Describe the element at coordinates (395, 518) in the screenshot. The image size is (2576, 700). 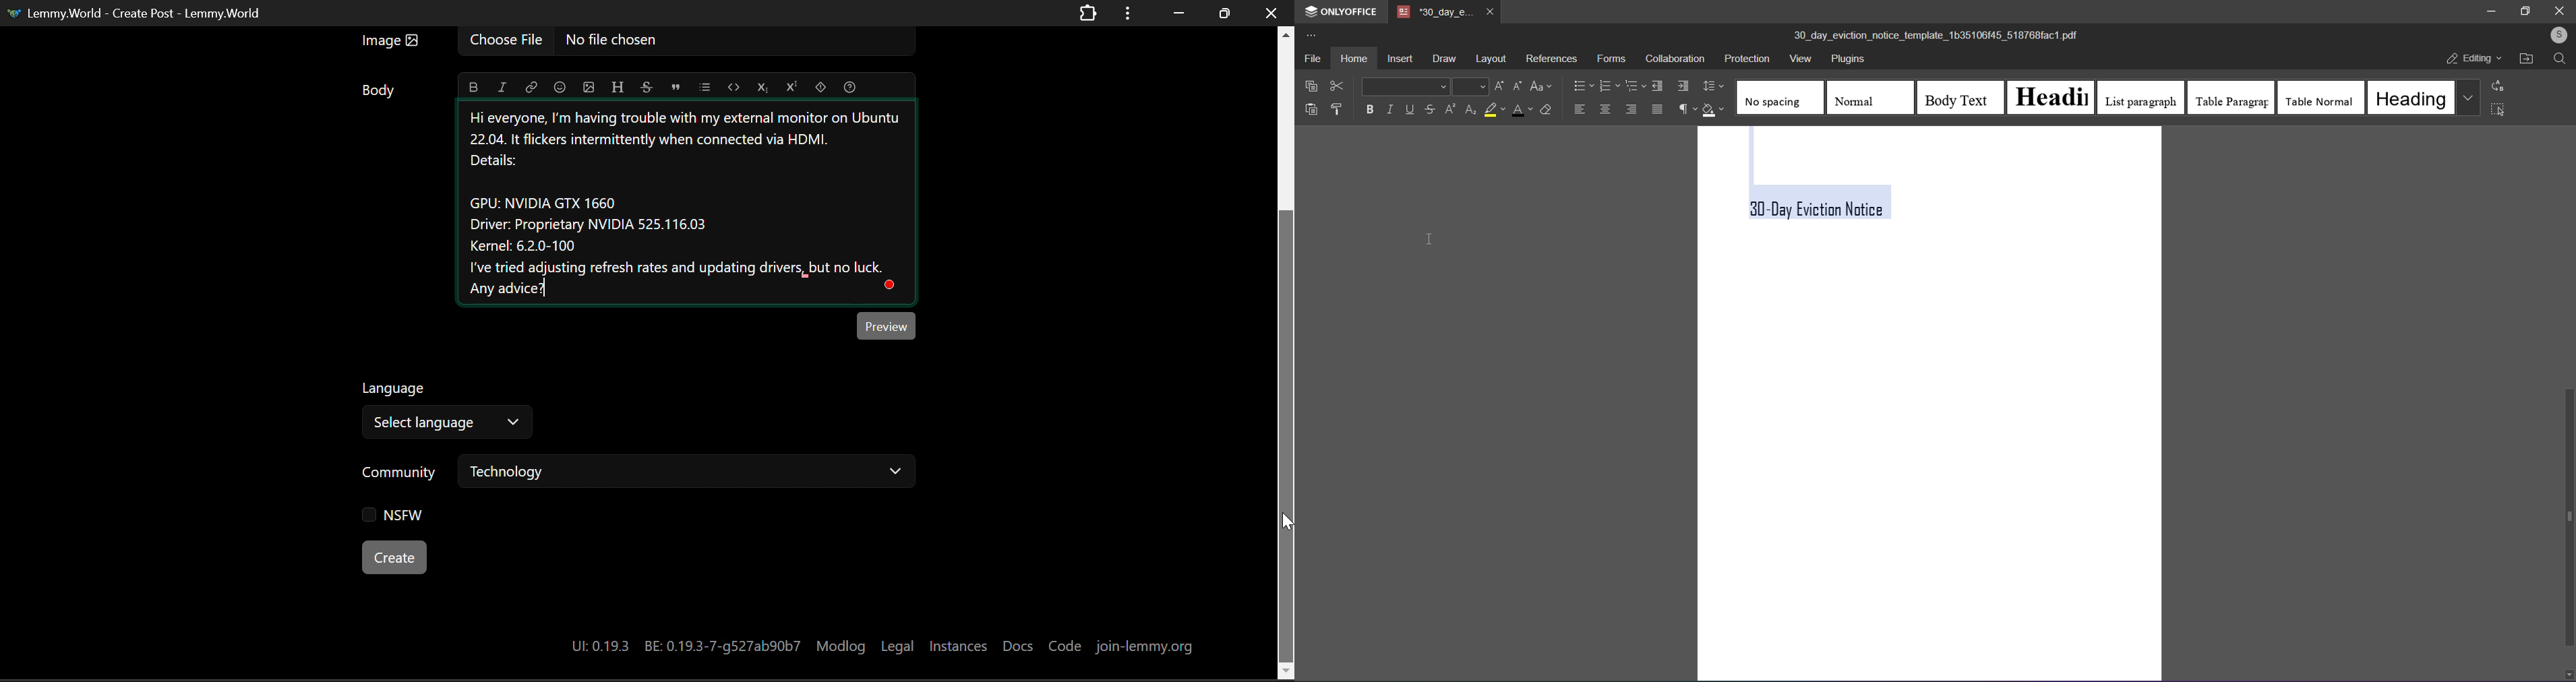
I see `NSFW Checkbox` at that location.